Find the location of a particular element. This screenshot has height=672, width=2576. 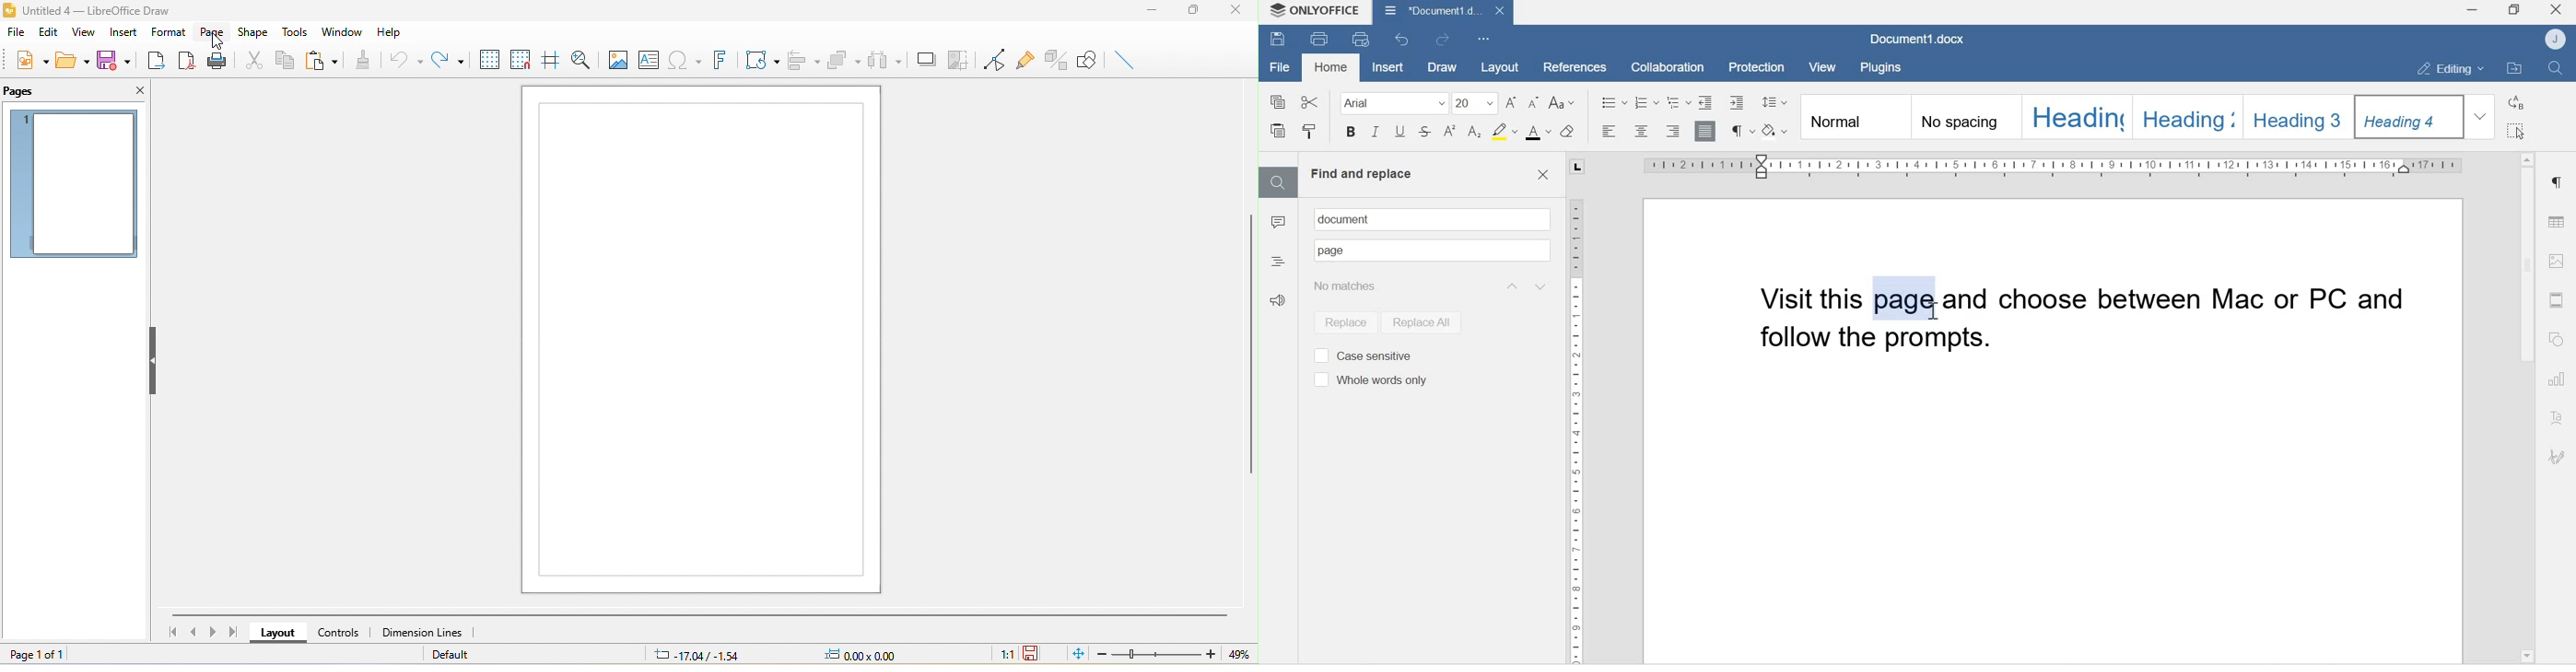

view is located at coordinates (87, 33).